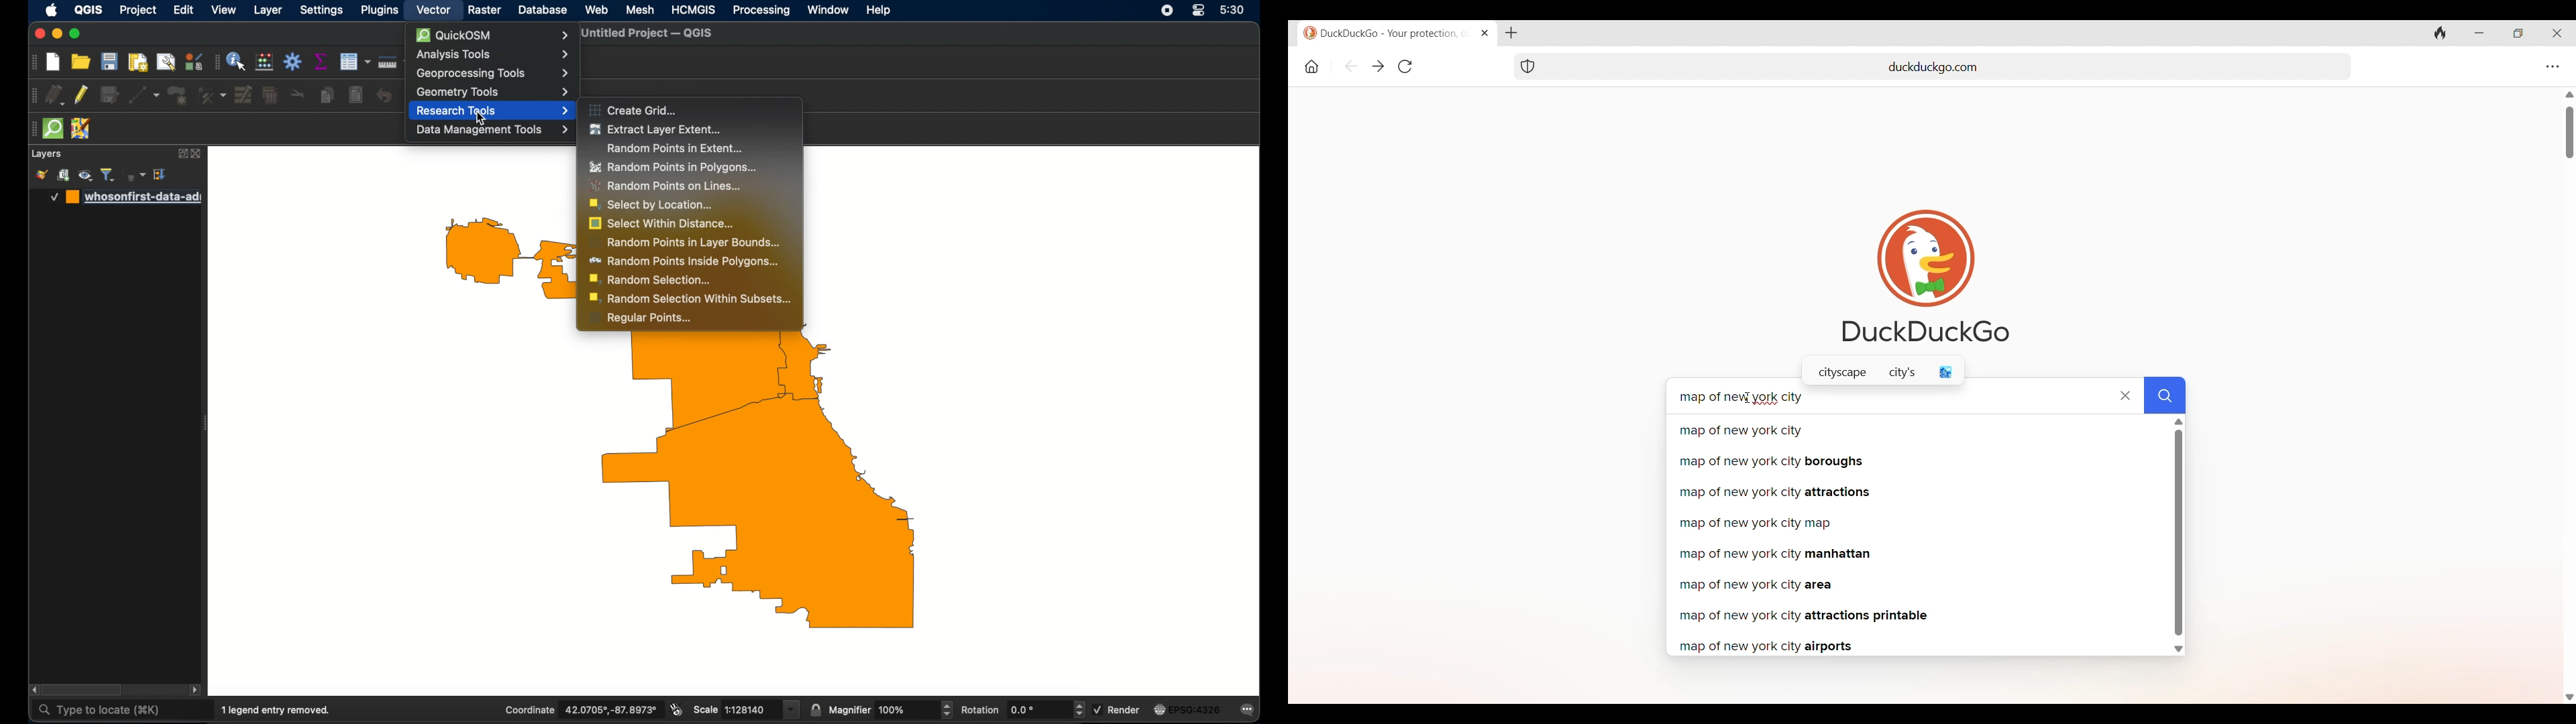  I want to click on minimize, so click(58, 34).